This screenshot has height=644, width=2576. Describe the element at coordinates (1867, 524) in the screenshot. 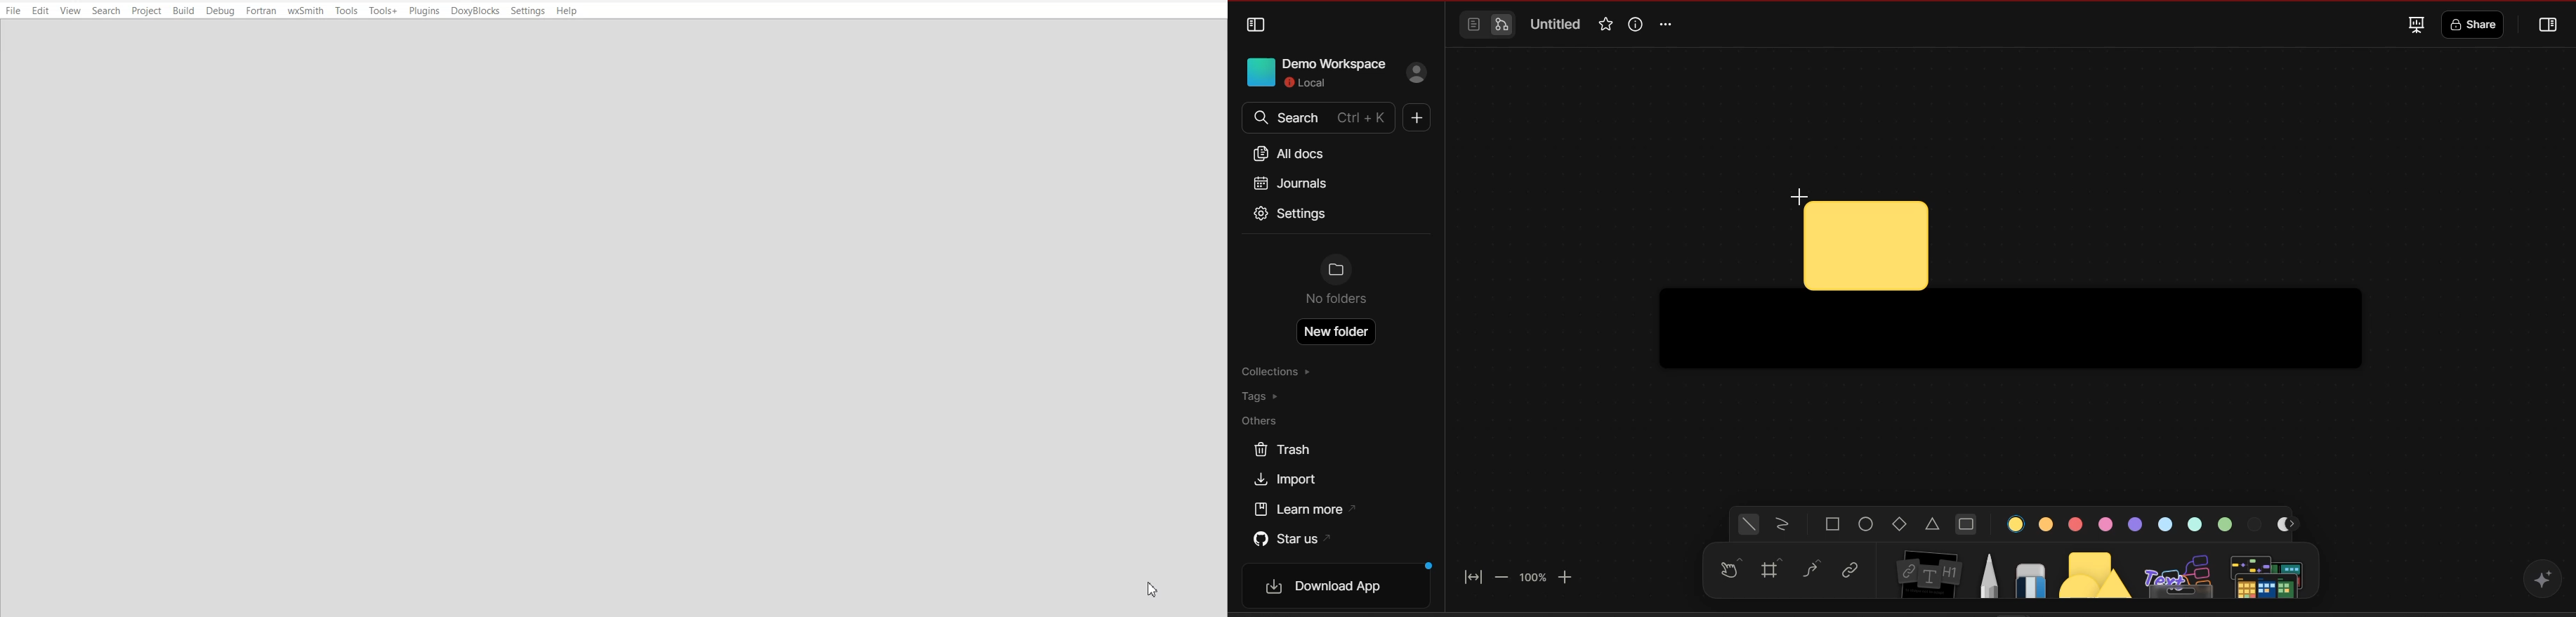

I see `ellipse` at that location.